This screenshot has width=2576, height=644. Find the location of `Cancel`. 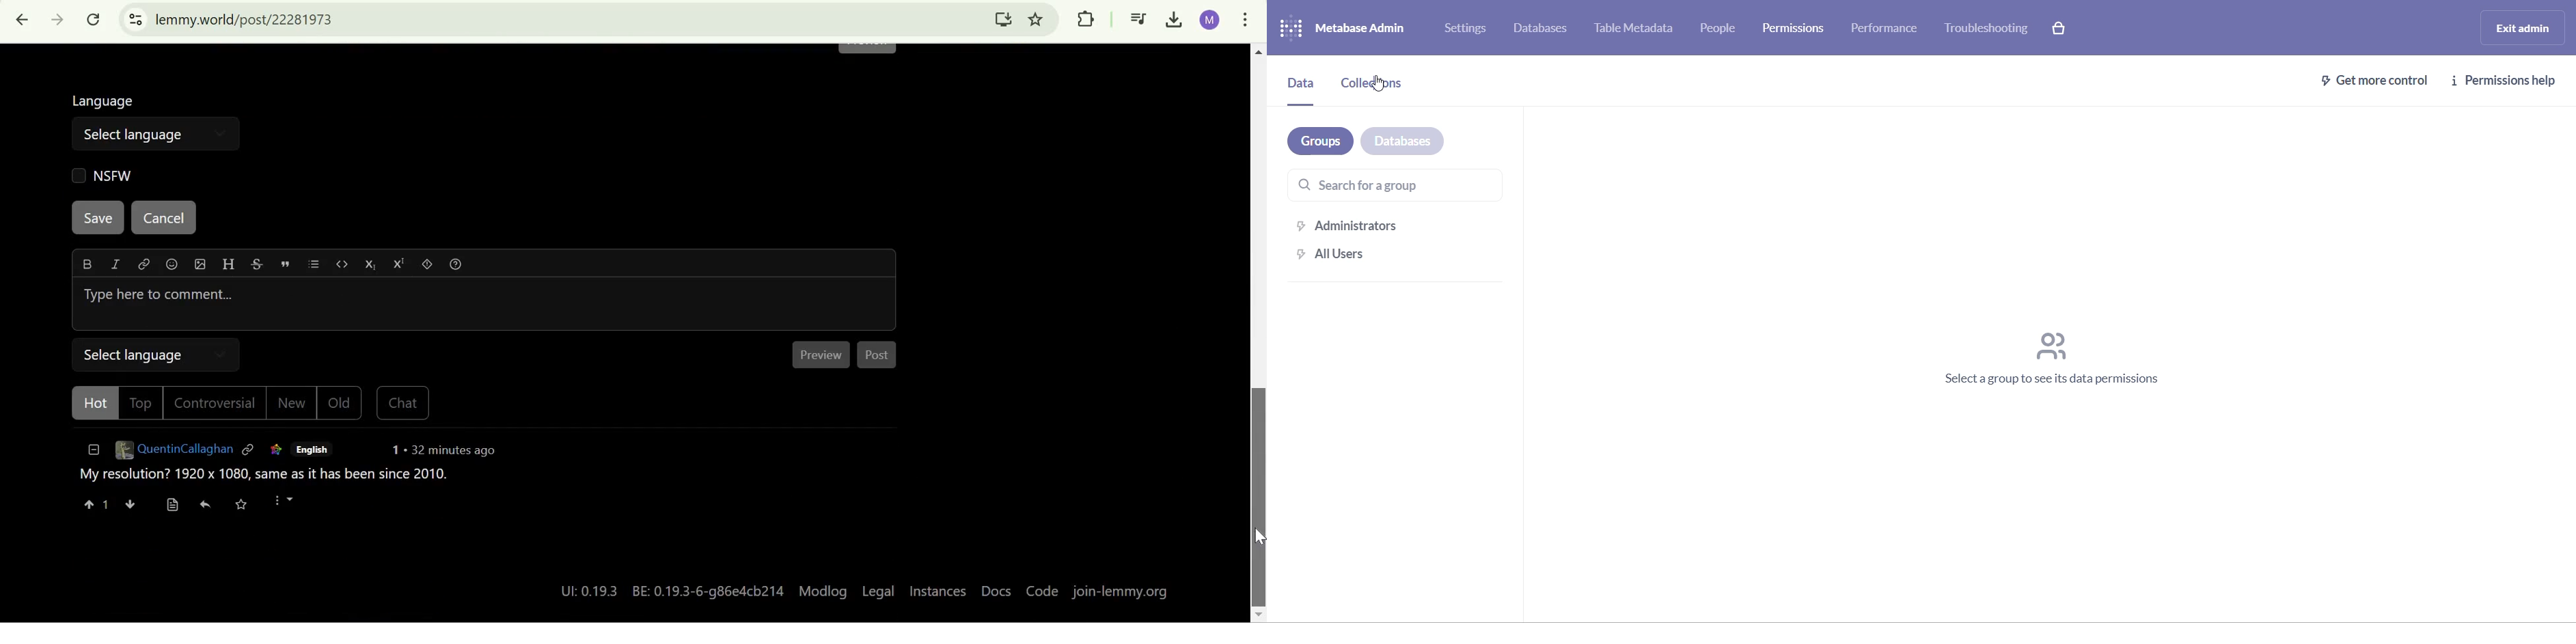

Cancel is located at coordinates (162, 218).